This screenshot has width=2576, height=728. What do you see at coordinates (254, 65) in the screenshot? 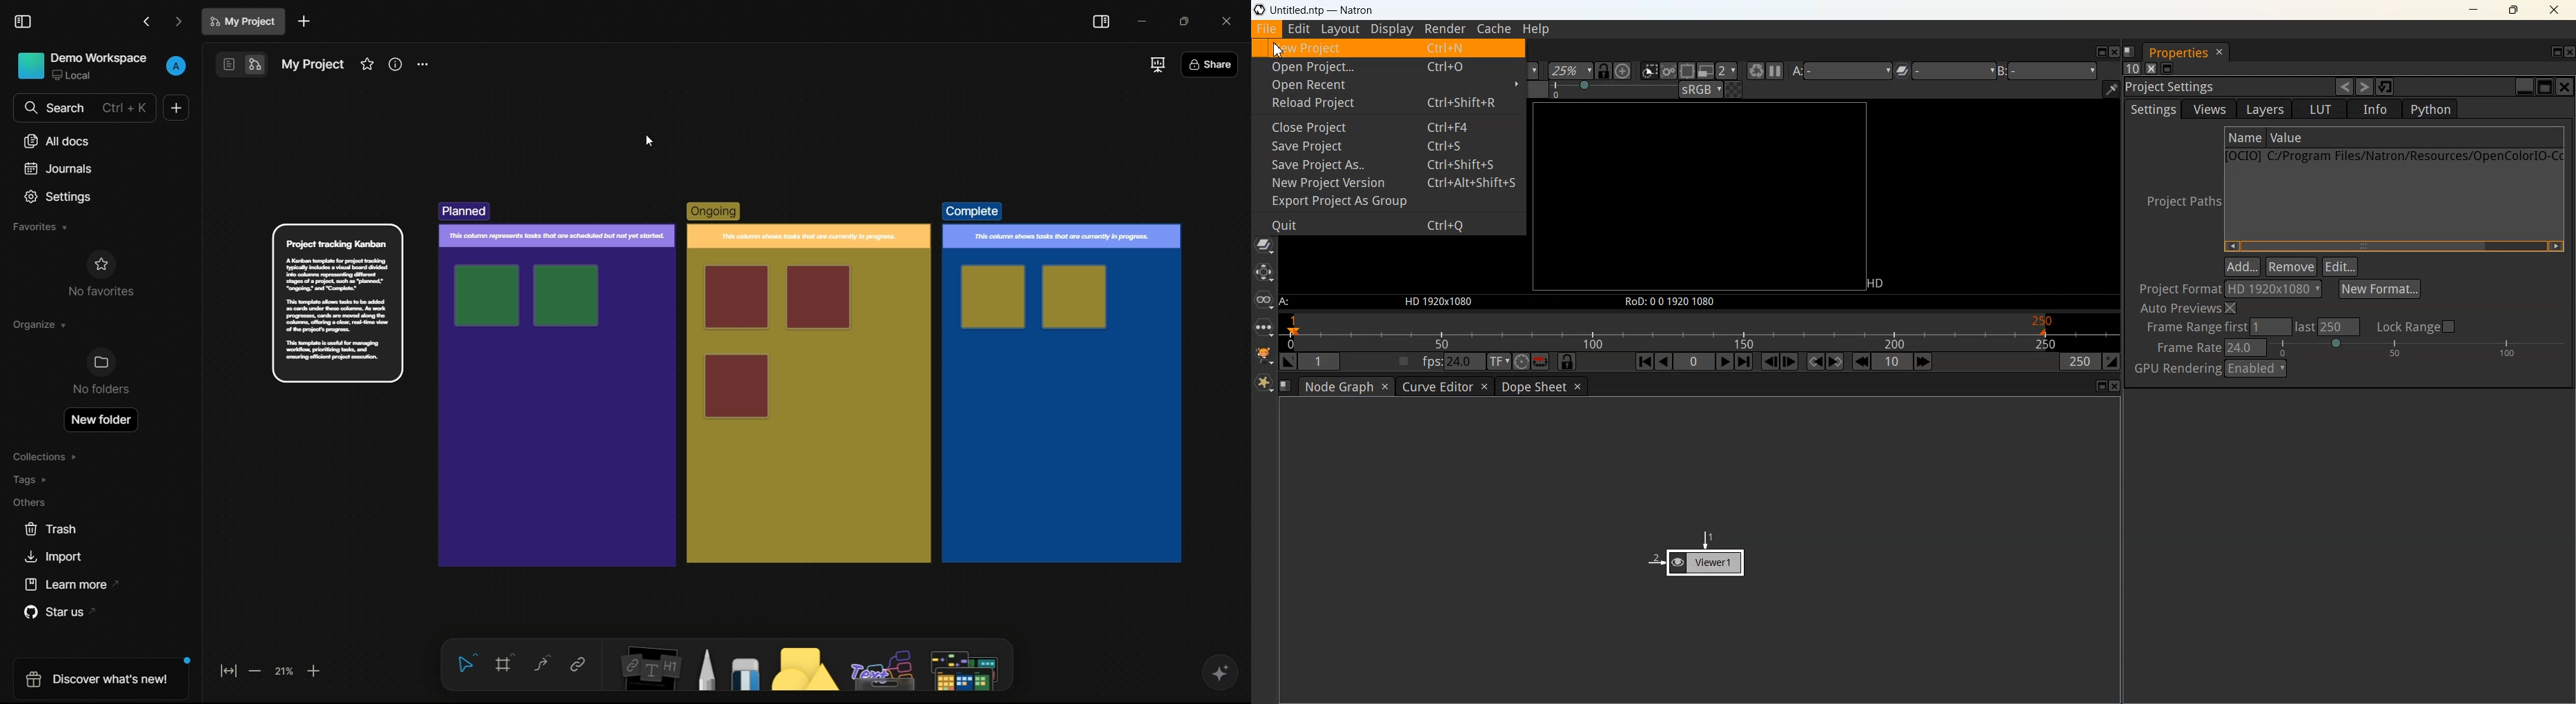
I see `edgeless mode` at bounding box center [254, 65].